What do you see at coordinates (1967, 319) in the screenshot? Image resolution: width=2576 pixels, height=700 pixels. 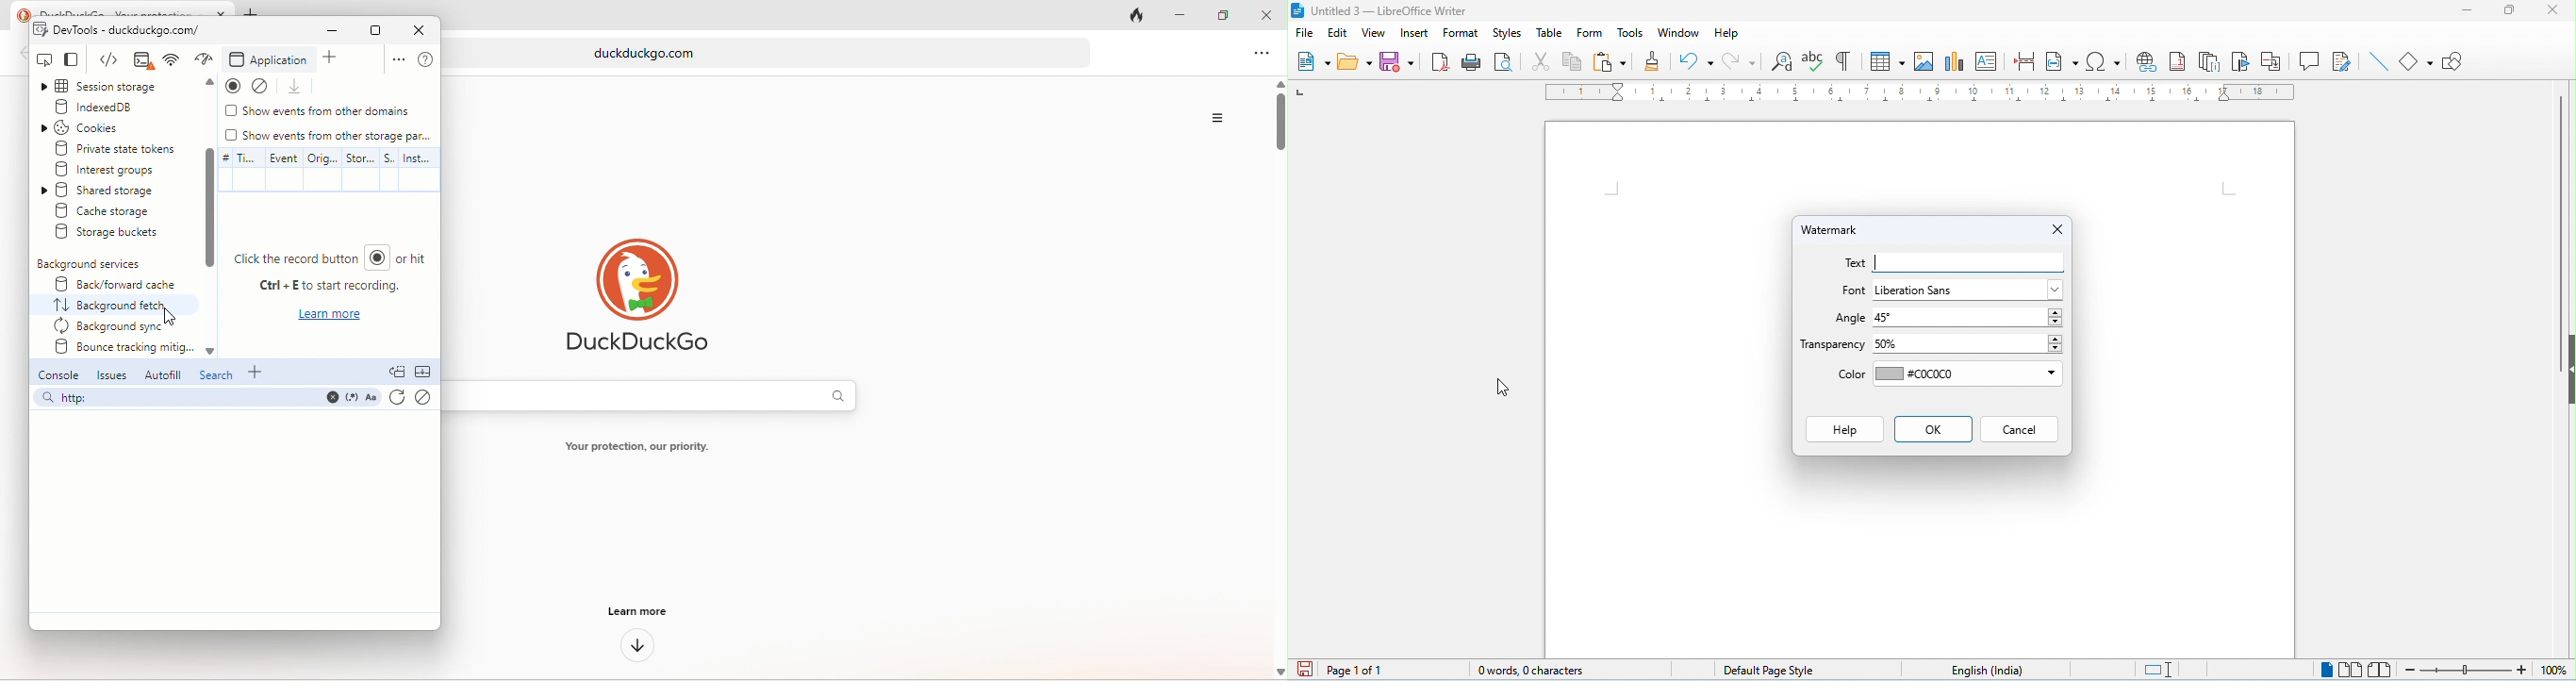 I see `select angle` at bounding box center [1967, 319].